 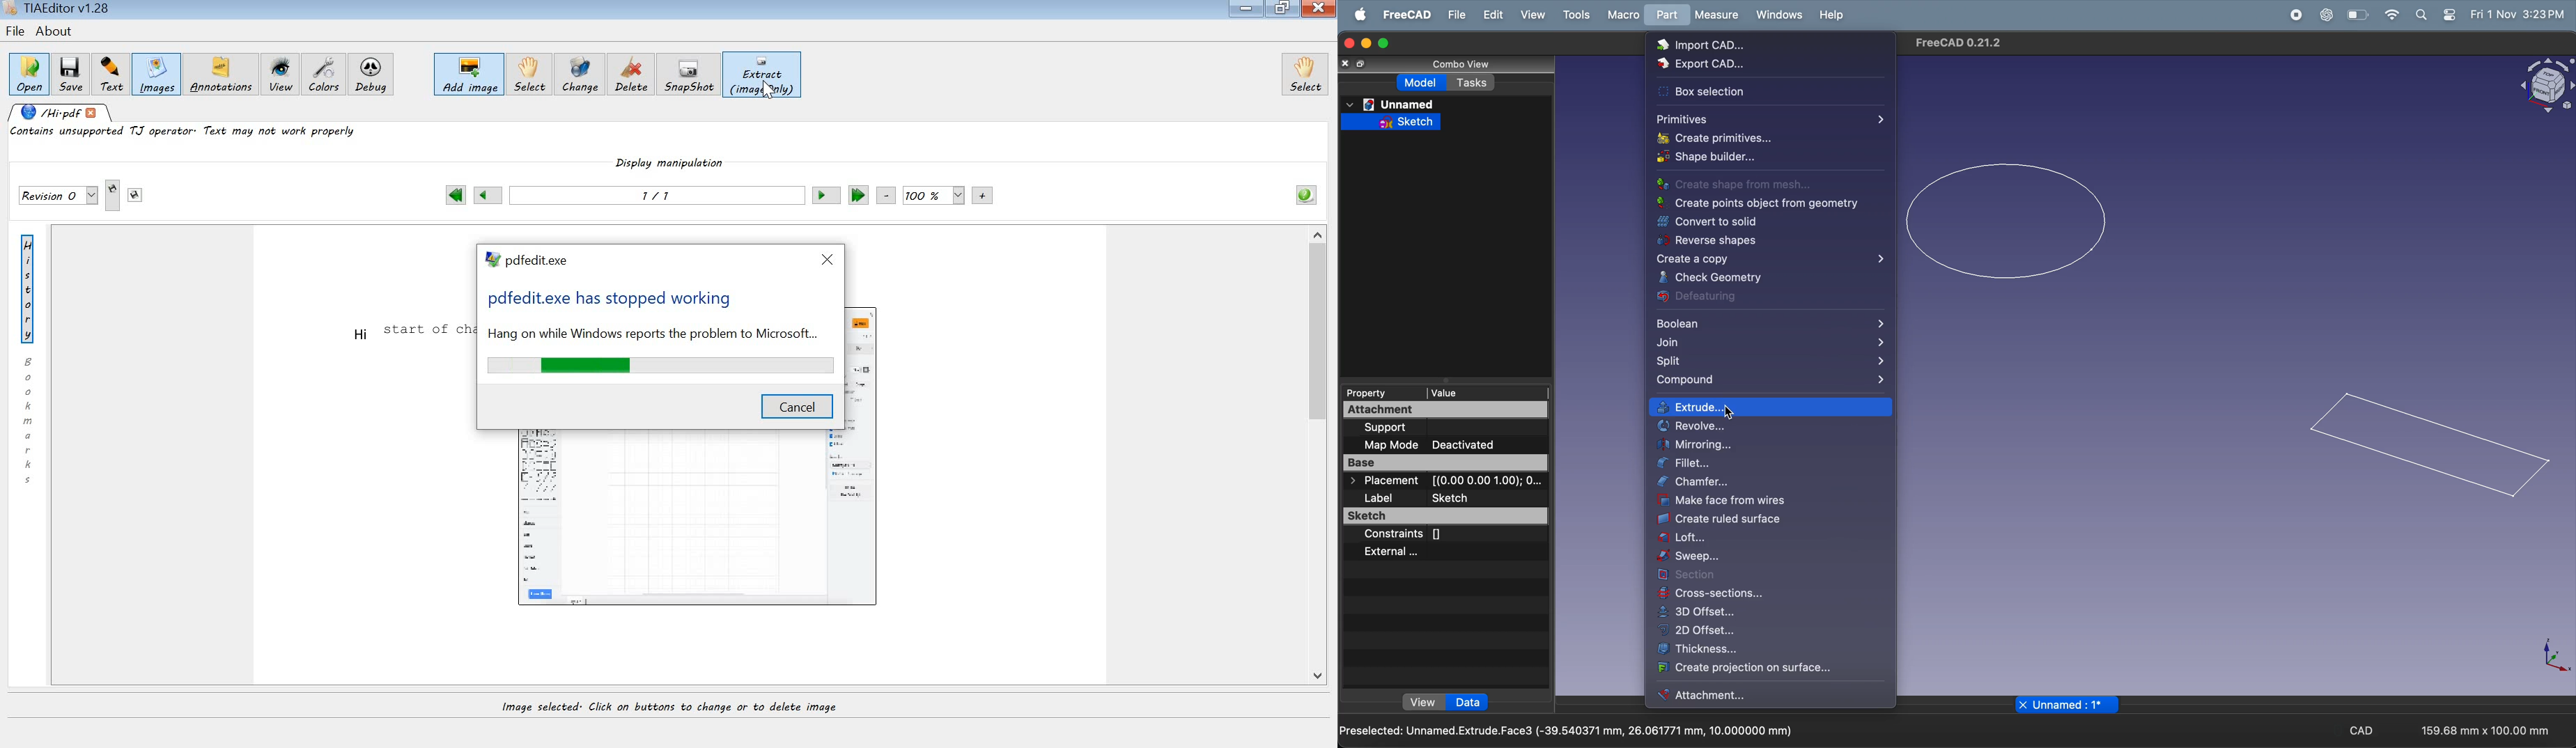 What do you see at coordinates (1422, 702) in the screenshot?
I see `view` at bounding box center [1422, 702].